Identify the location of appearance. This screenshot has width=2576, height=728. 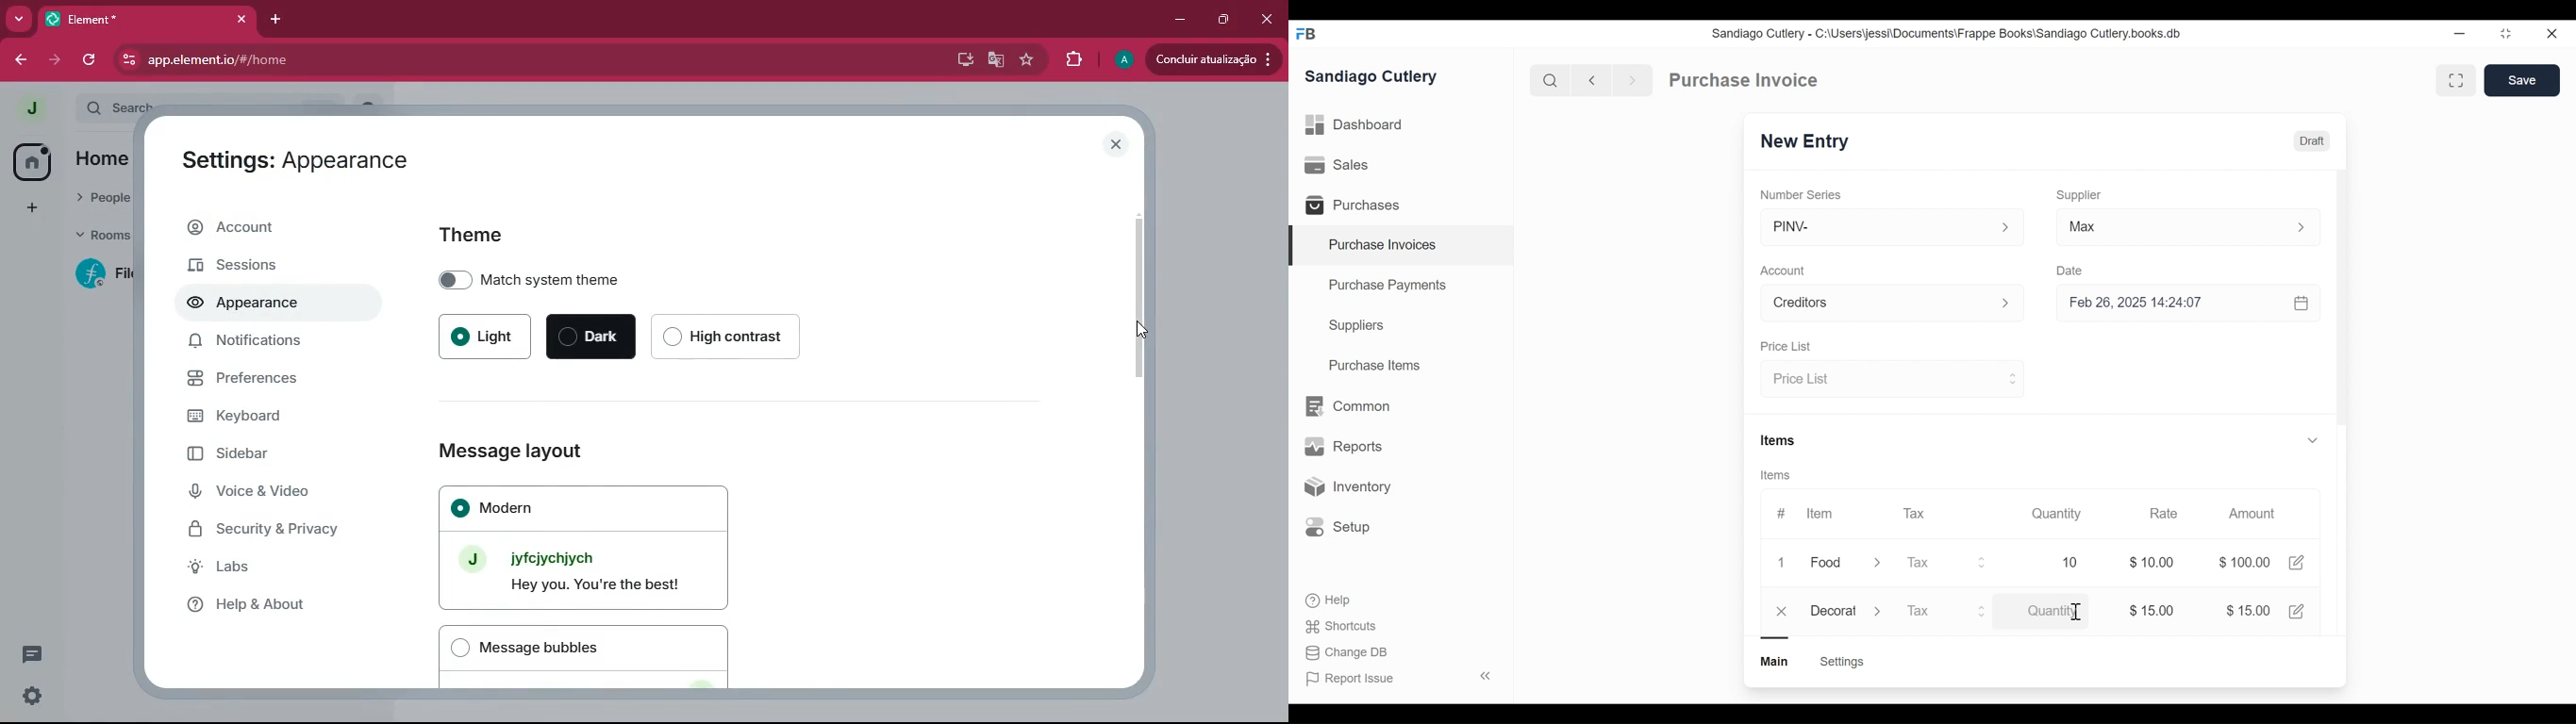
(254, 304).